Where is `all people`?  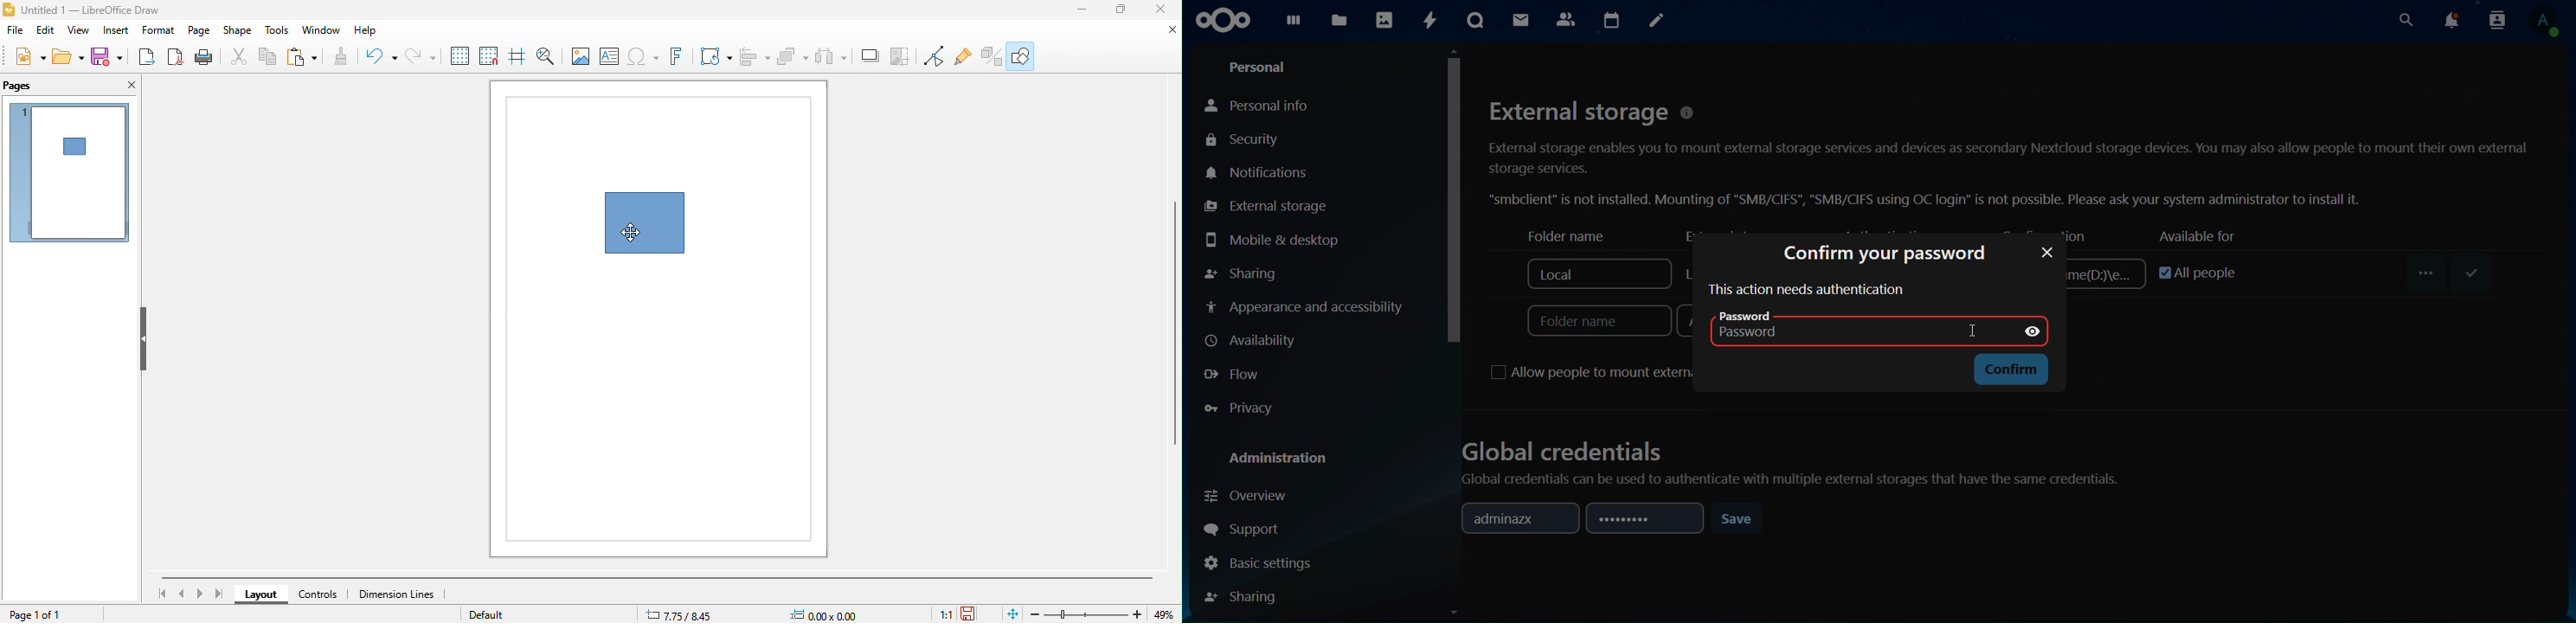
all people is located at coordinates (2190, 269).